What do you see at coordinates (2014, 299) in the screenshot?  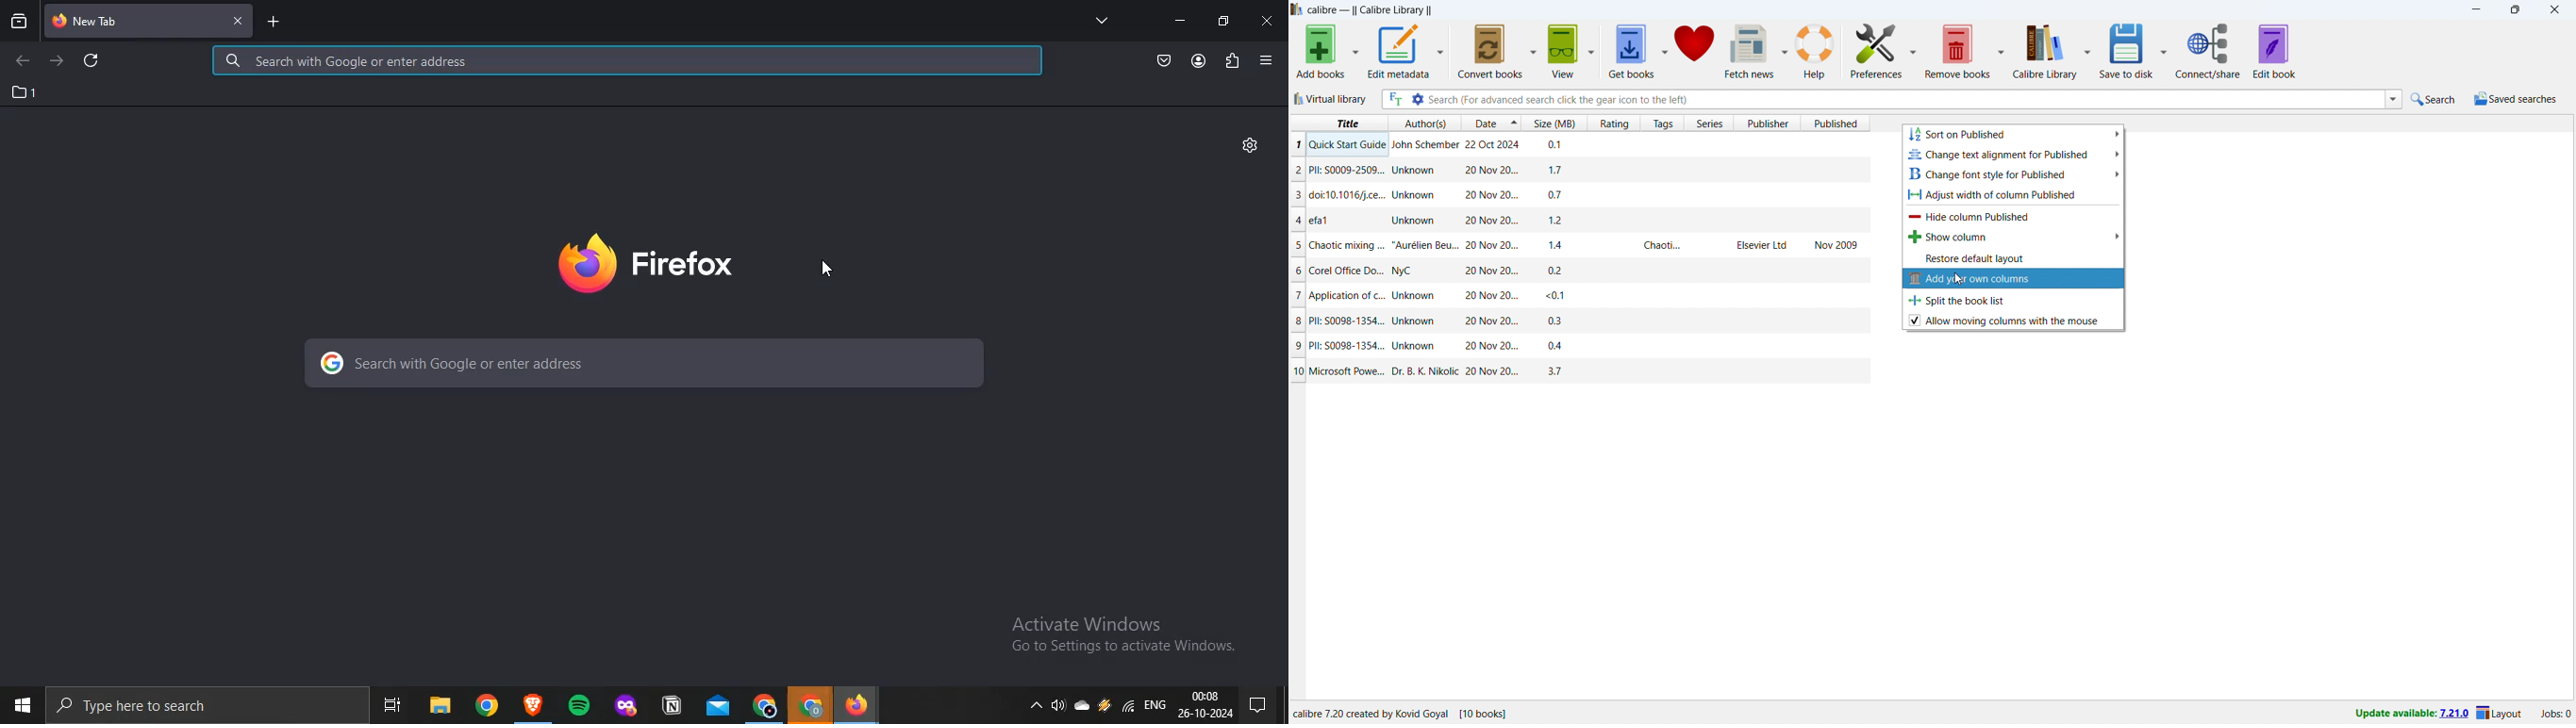 I see `split the book list` at bounding box center [2014, 299].